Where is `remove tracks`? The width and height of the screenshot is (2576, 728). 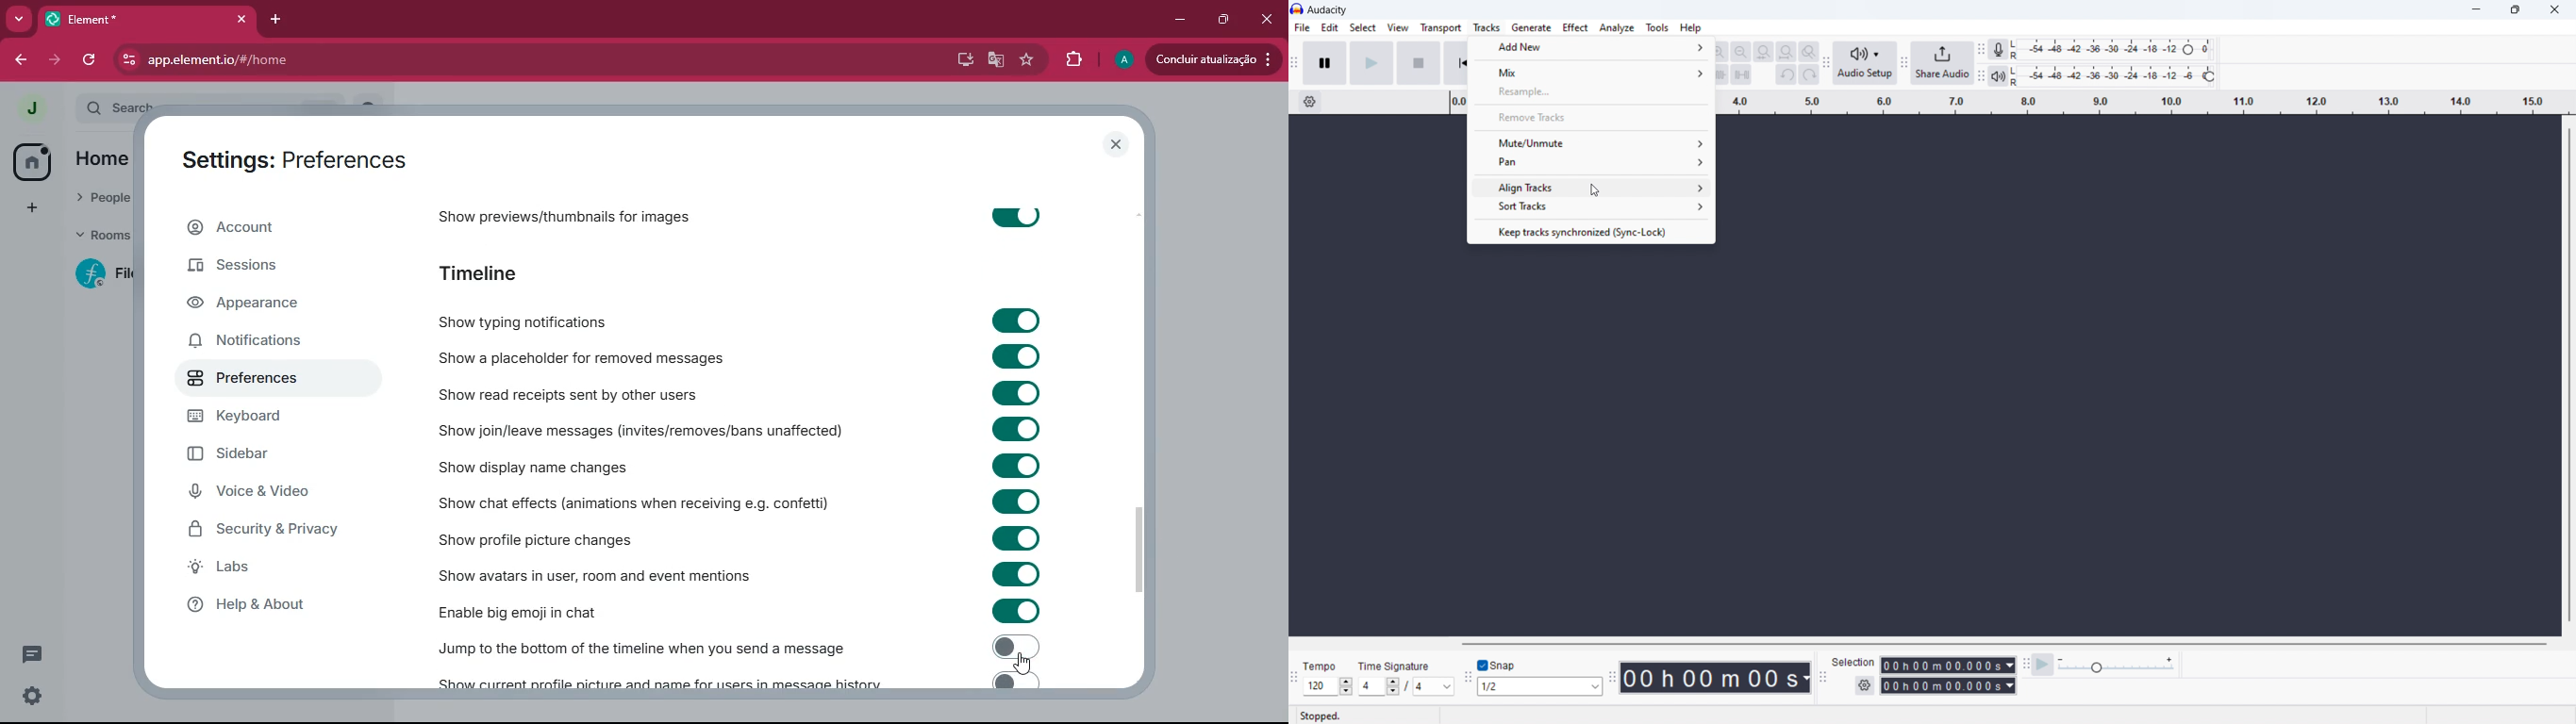 remove tracks is located at coordinates (1591, 116).